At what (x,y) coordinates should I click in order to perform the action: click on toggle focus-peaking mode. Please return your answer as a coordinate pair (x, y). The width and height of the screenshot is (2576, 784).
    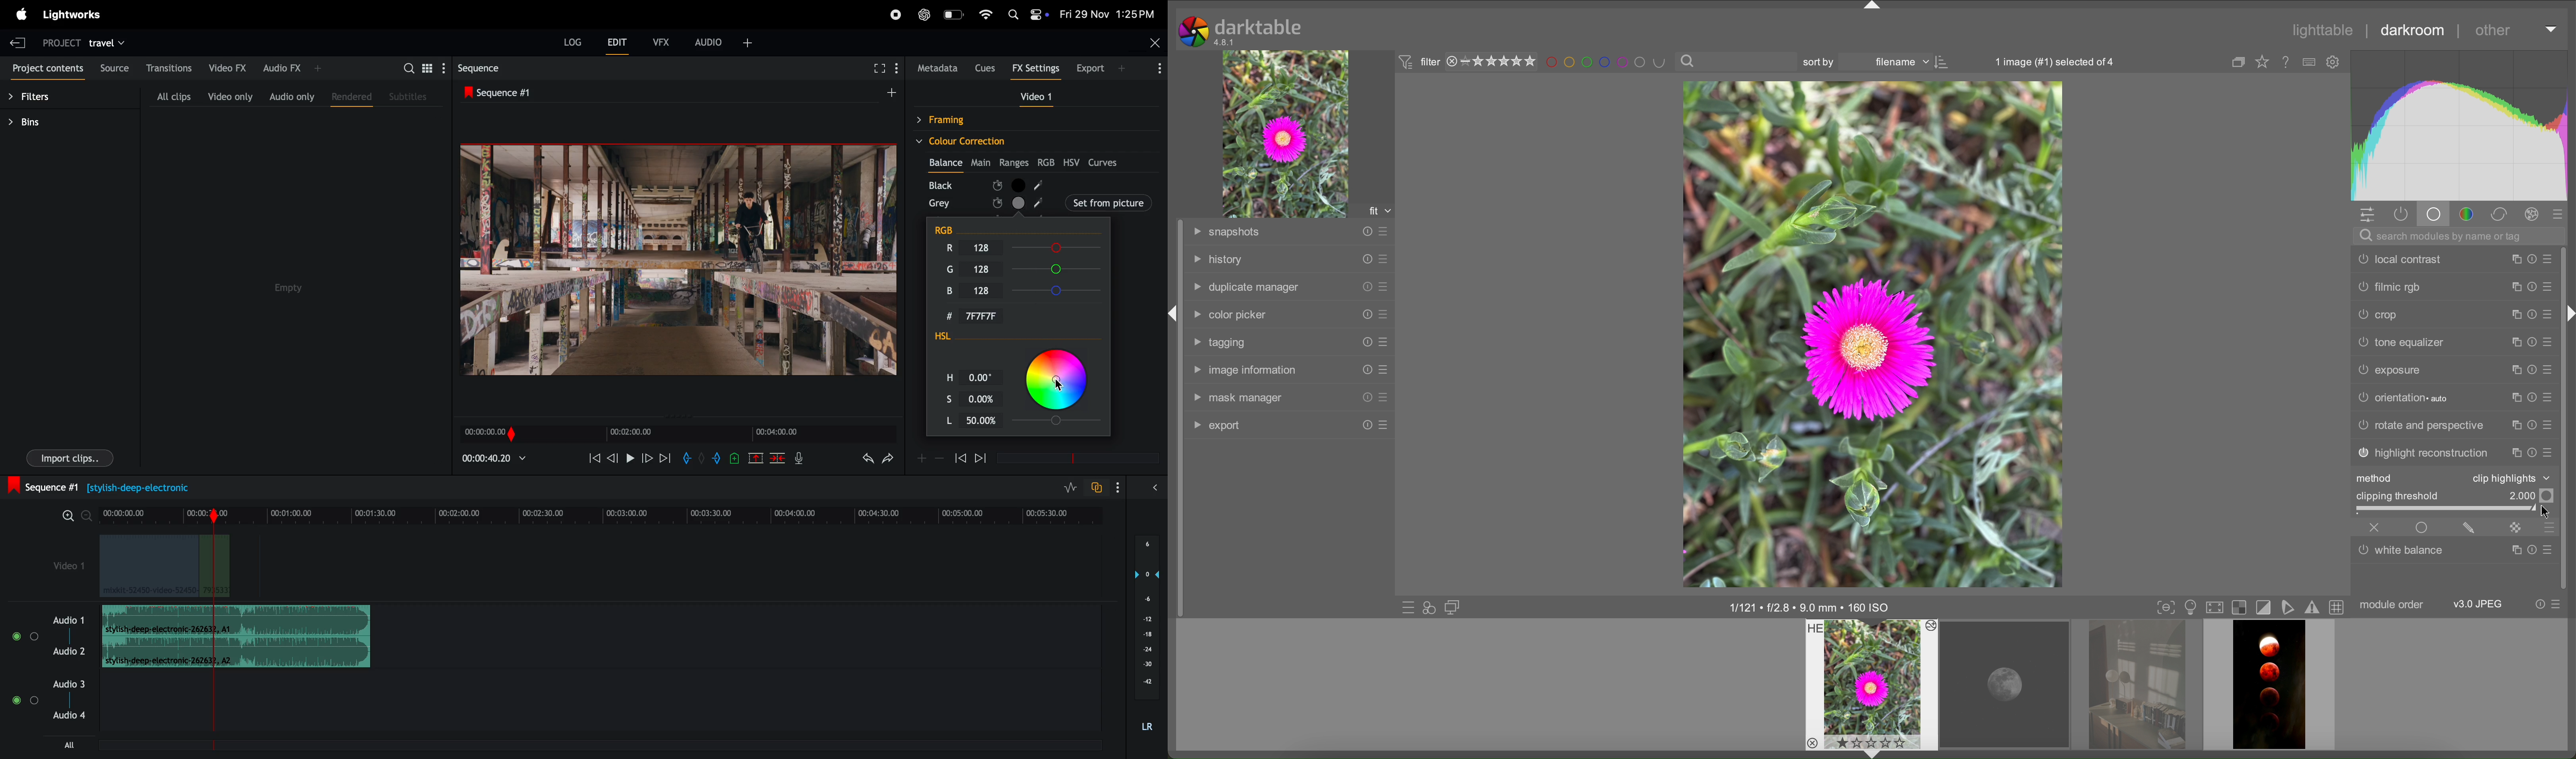
    Looking at the image, I should click on (2166, 607).